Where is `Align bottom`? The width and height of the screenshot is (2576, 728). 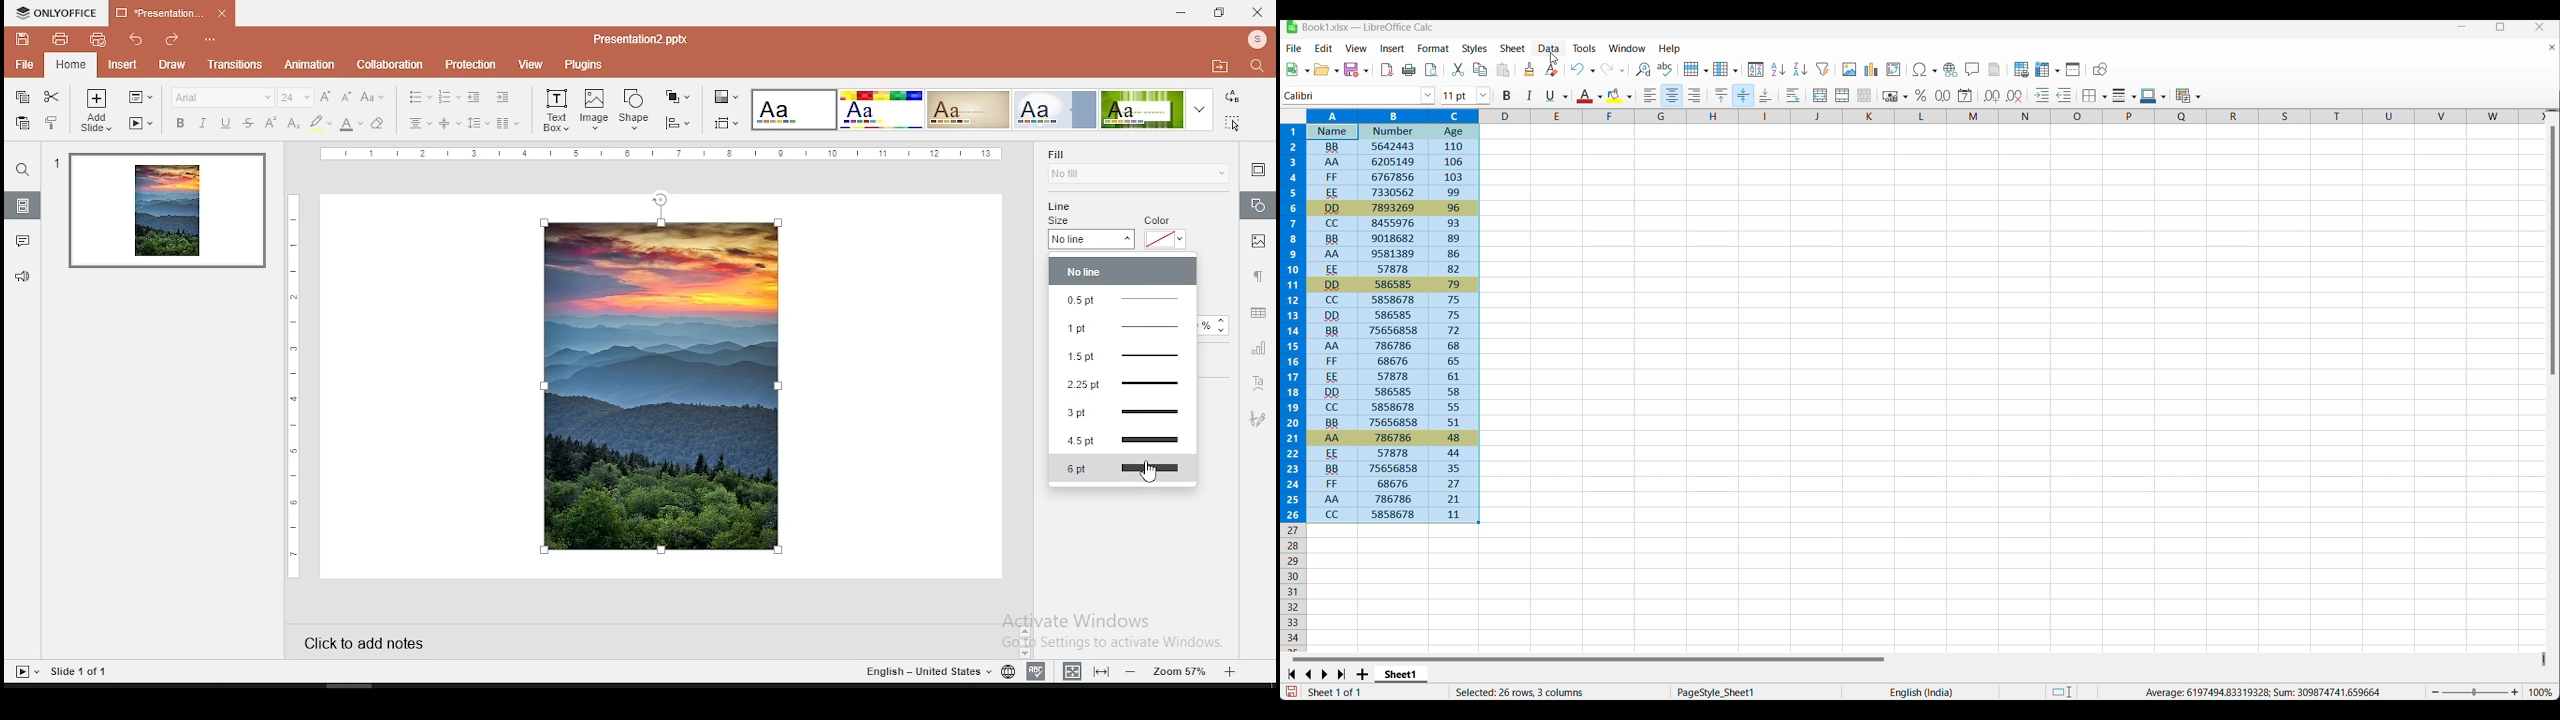 Align bottom is located at coordinates (1766, 95).